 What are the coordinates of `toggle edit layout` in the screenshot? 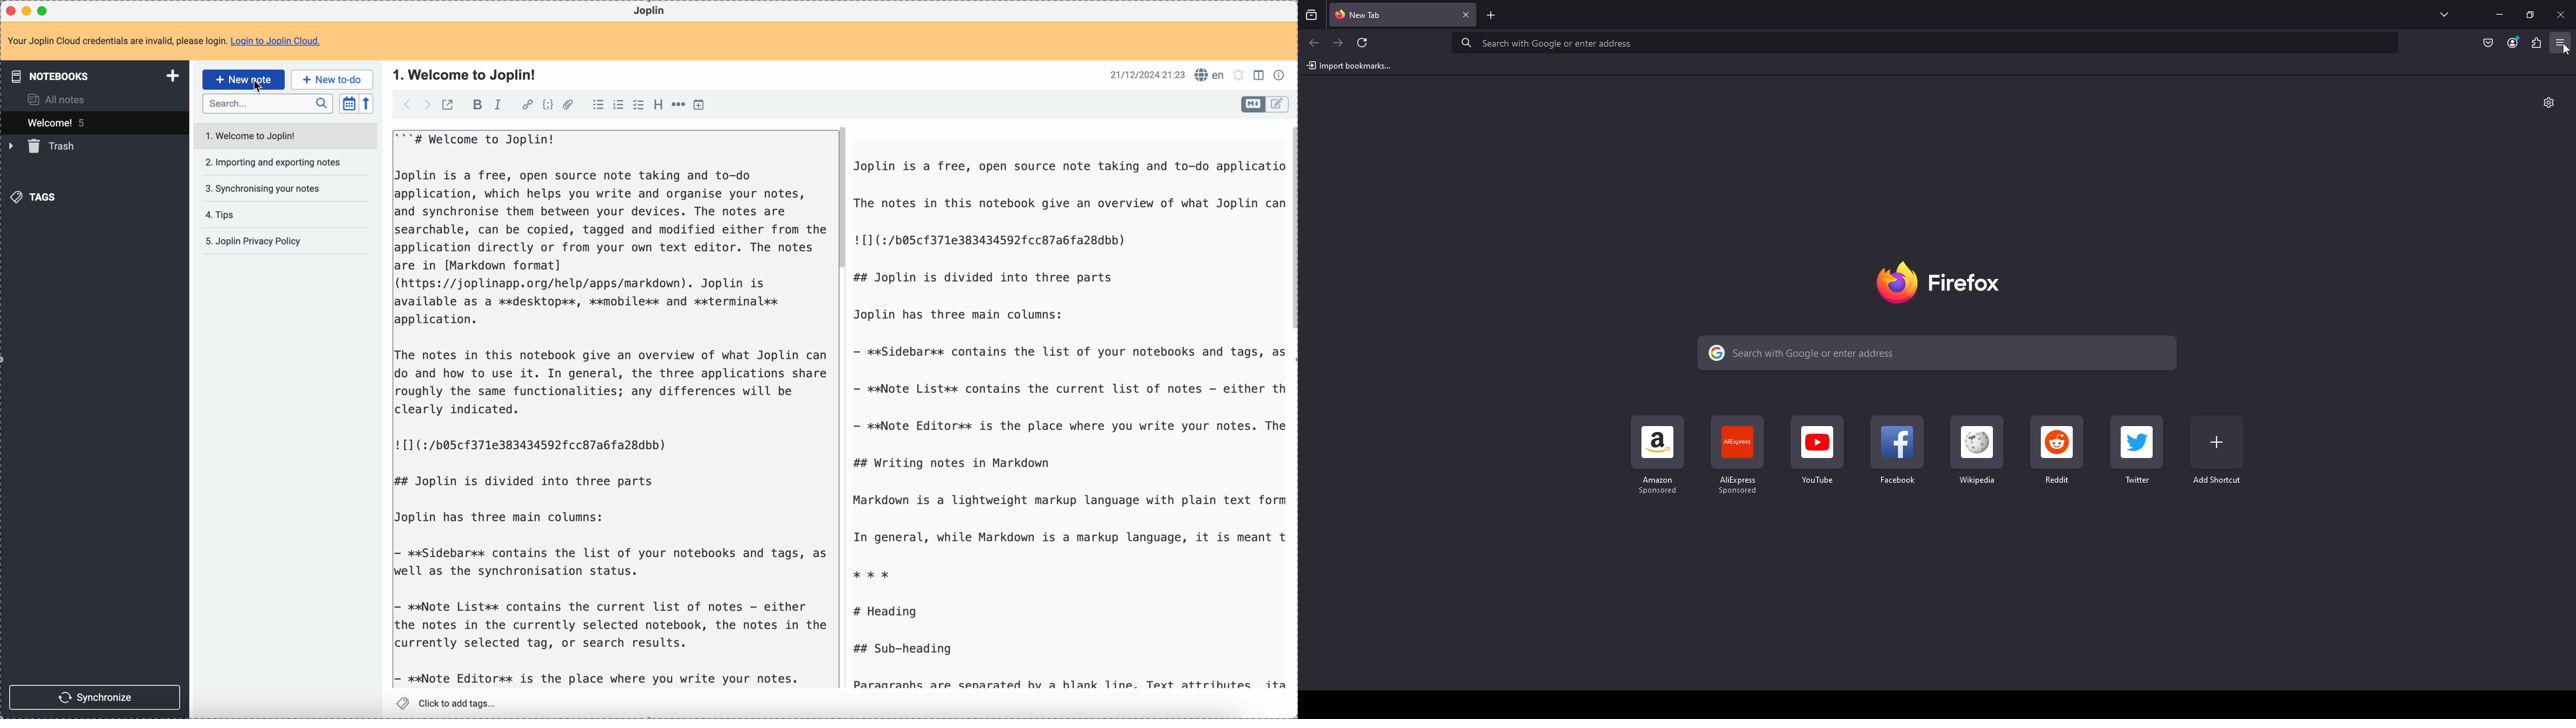 It's located at (1254, 104).